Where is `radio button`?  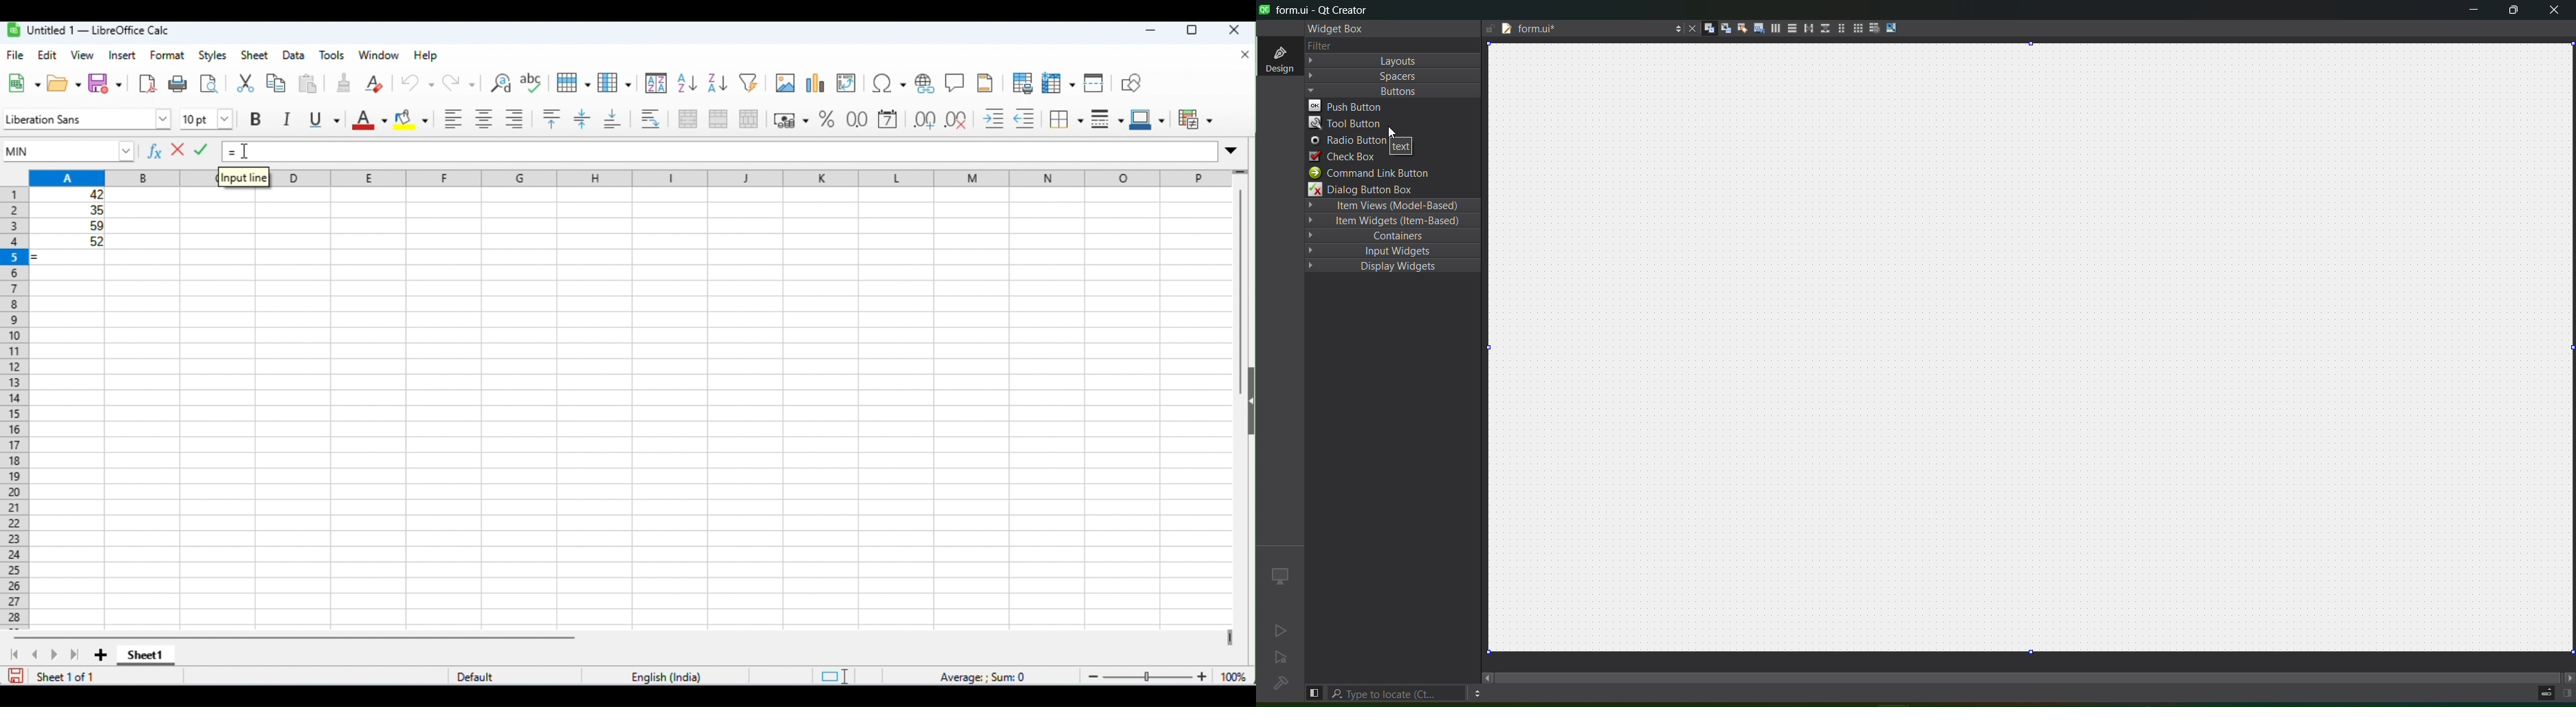
radio button is located at coordinates (1388, 142).